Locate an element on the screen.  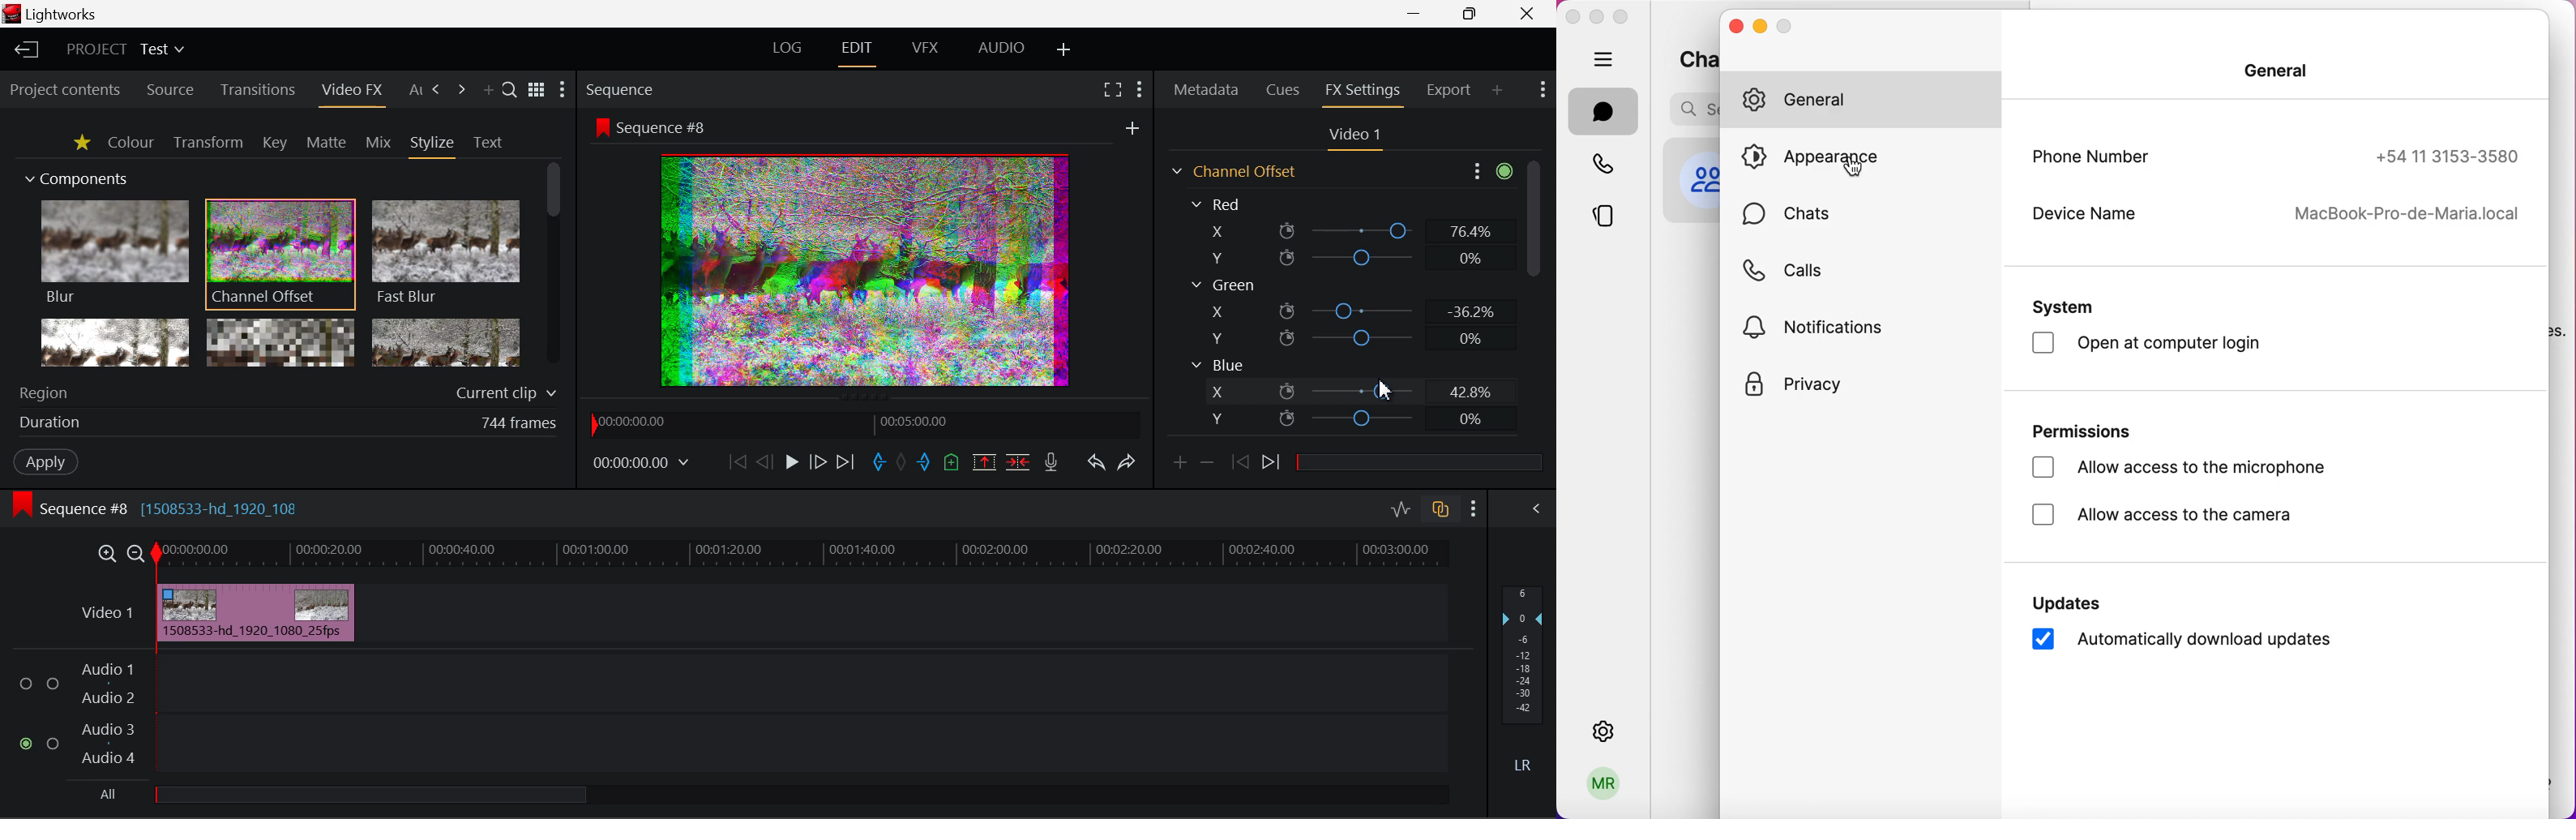
Posterize is located at coordinates (446, 341).